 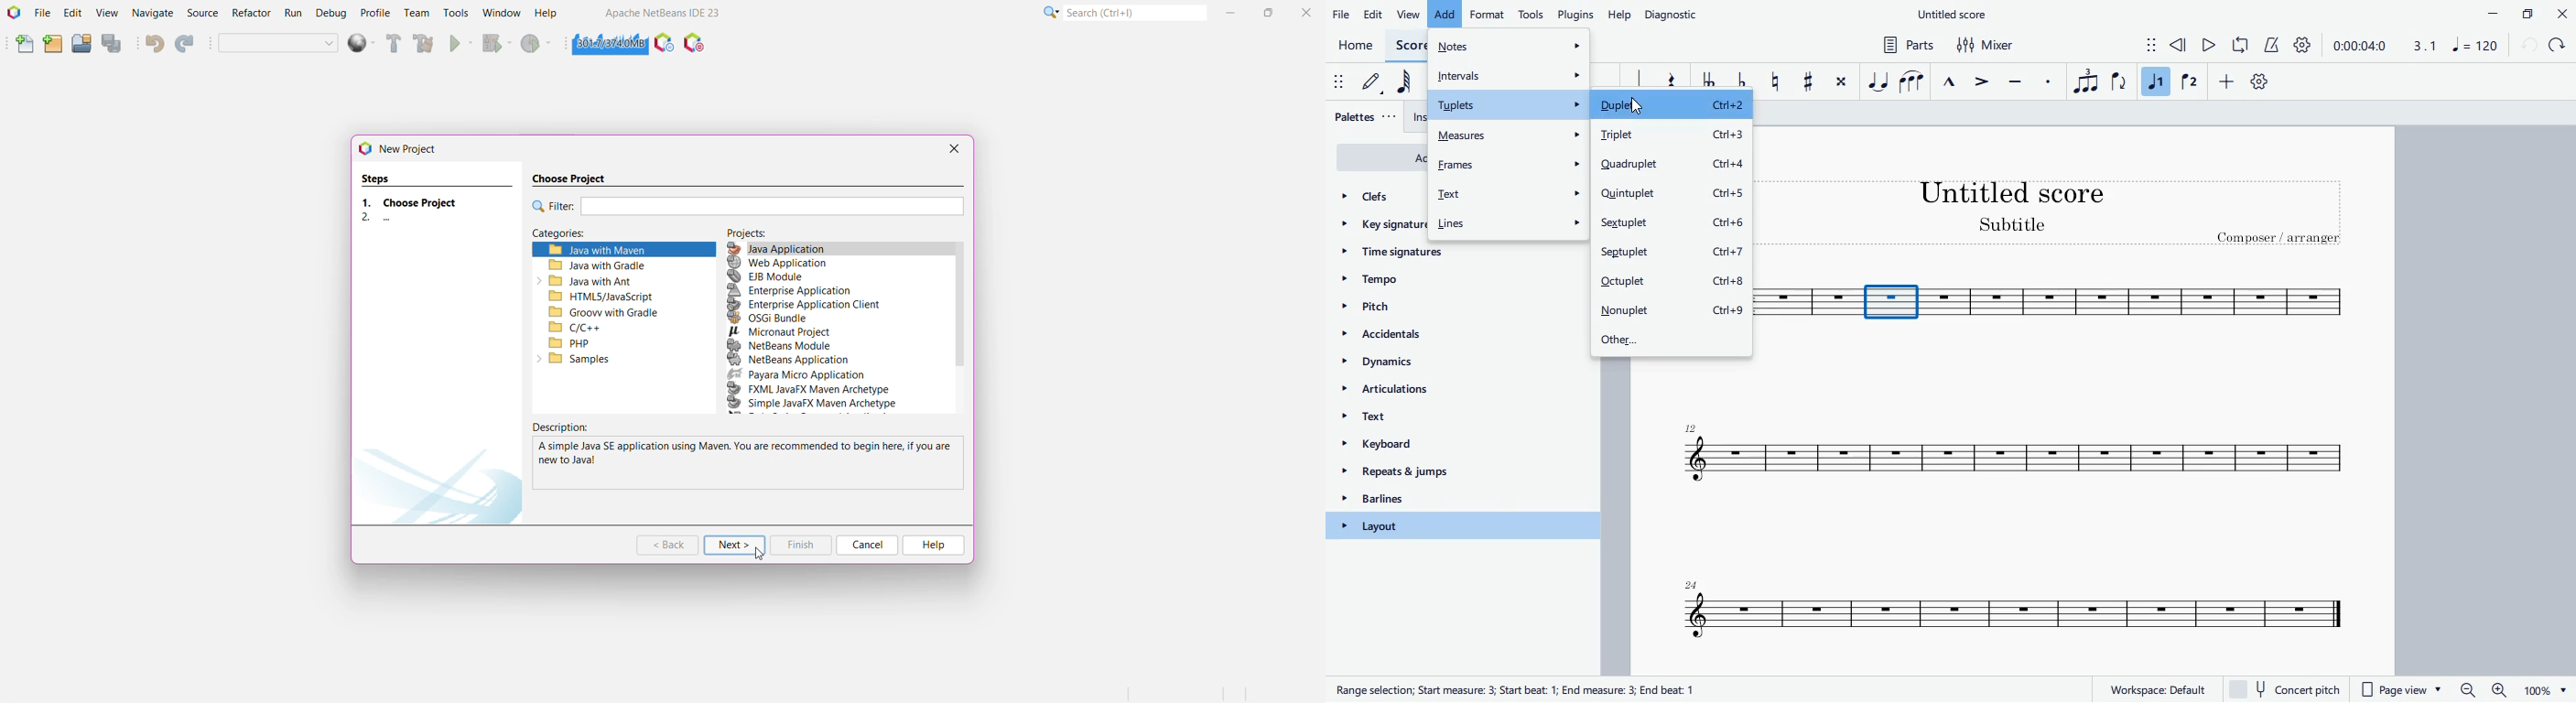 I want to click on dynamics, so click(x=1435, y=366).